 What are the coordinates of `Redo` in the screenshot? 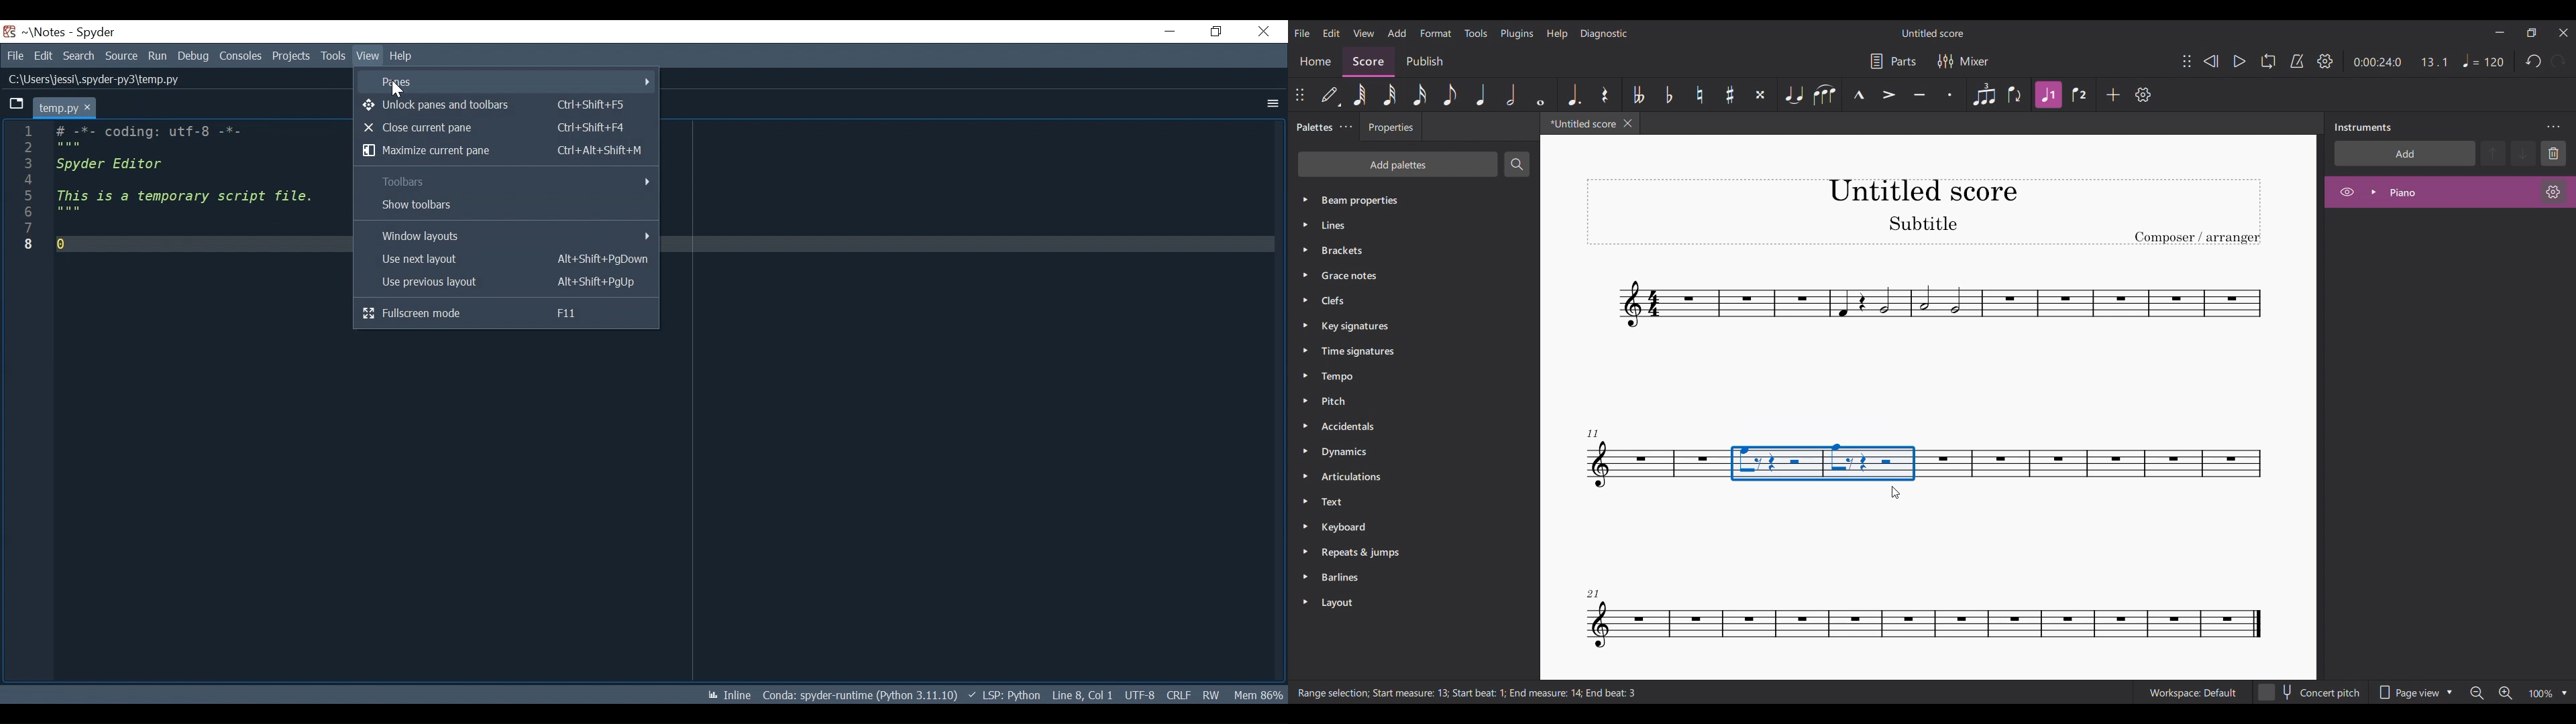 It's located at (2559, 61).